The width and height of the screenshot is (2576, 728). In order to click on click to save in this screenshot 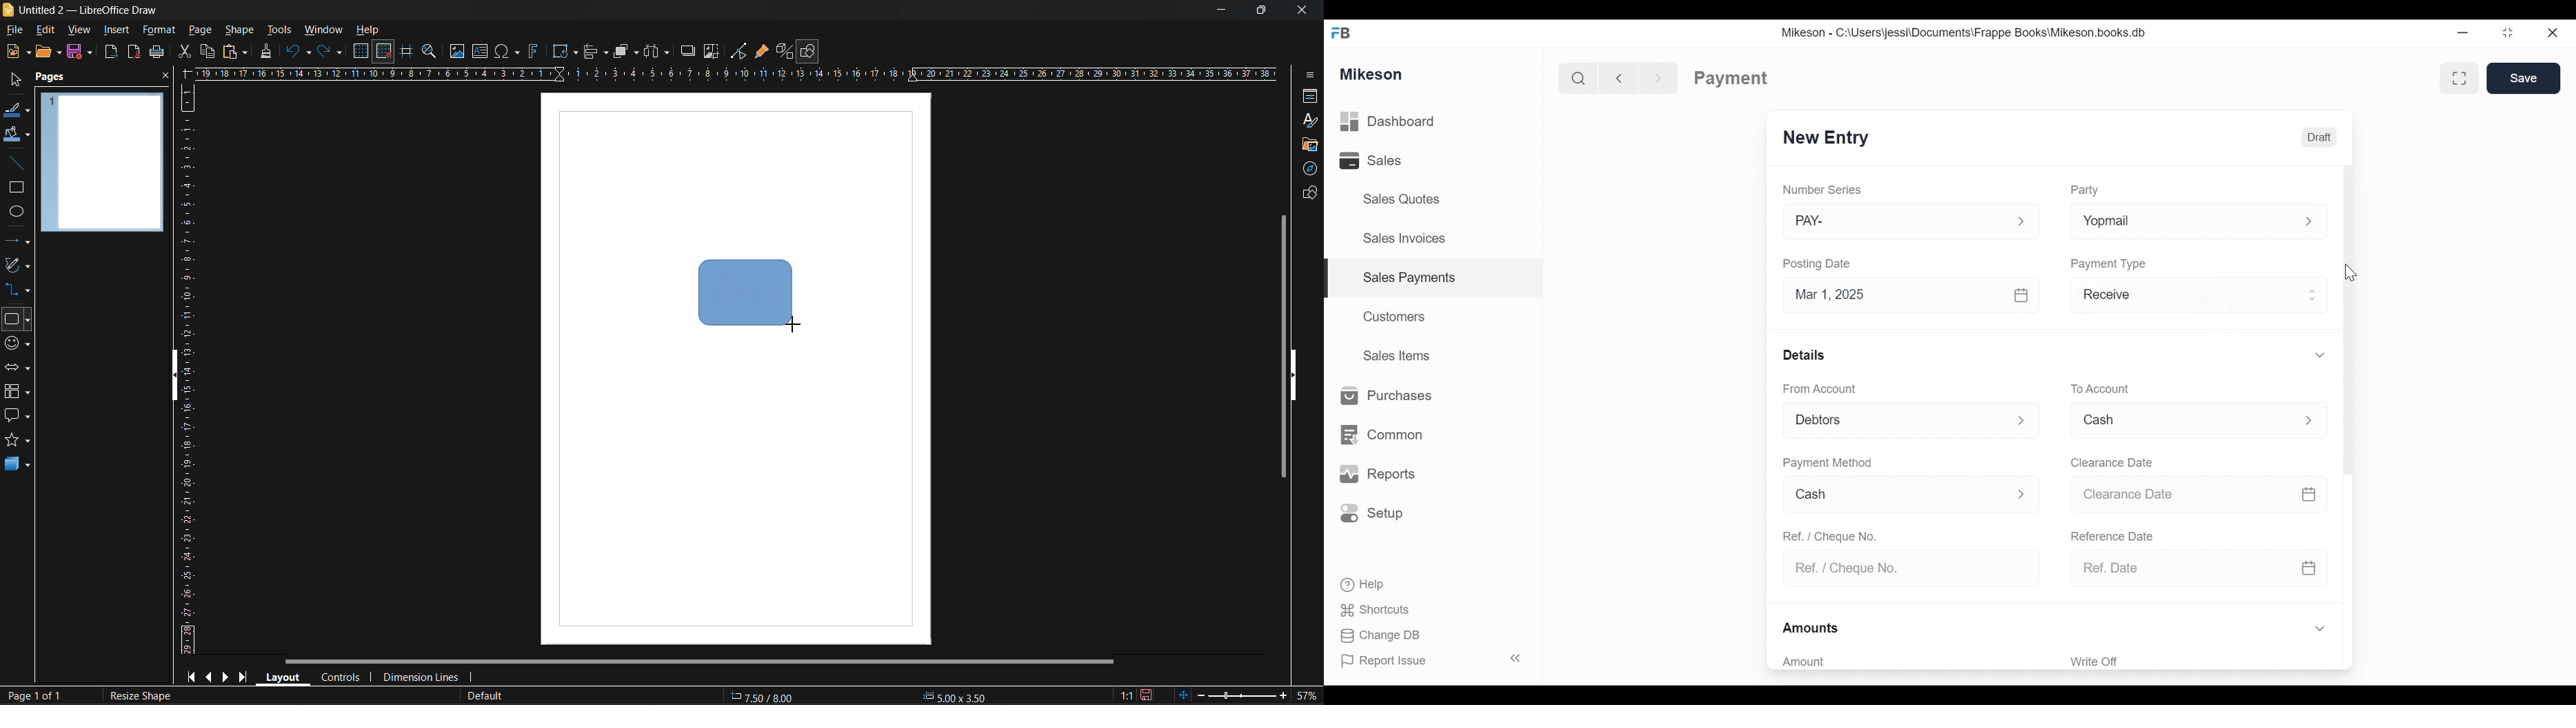, I will do `click(1148, 695)`.